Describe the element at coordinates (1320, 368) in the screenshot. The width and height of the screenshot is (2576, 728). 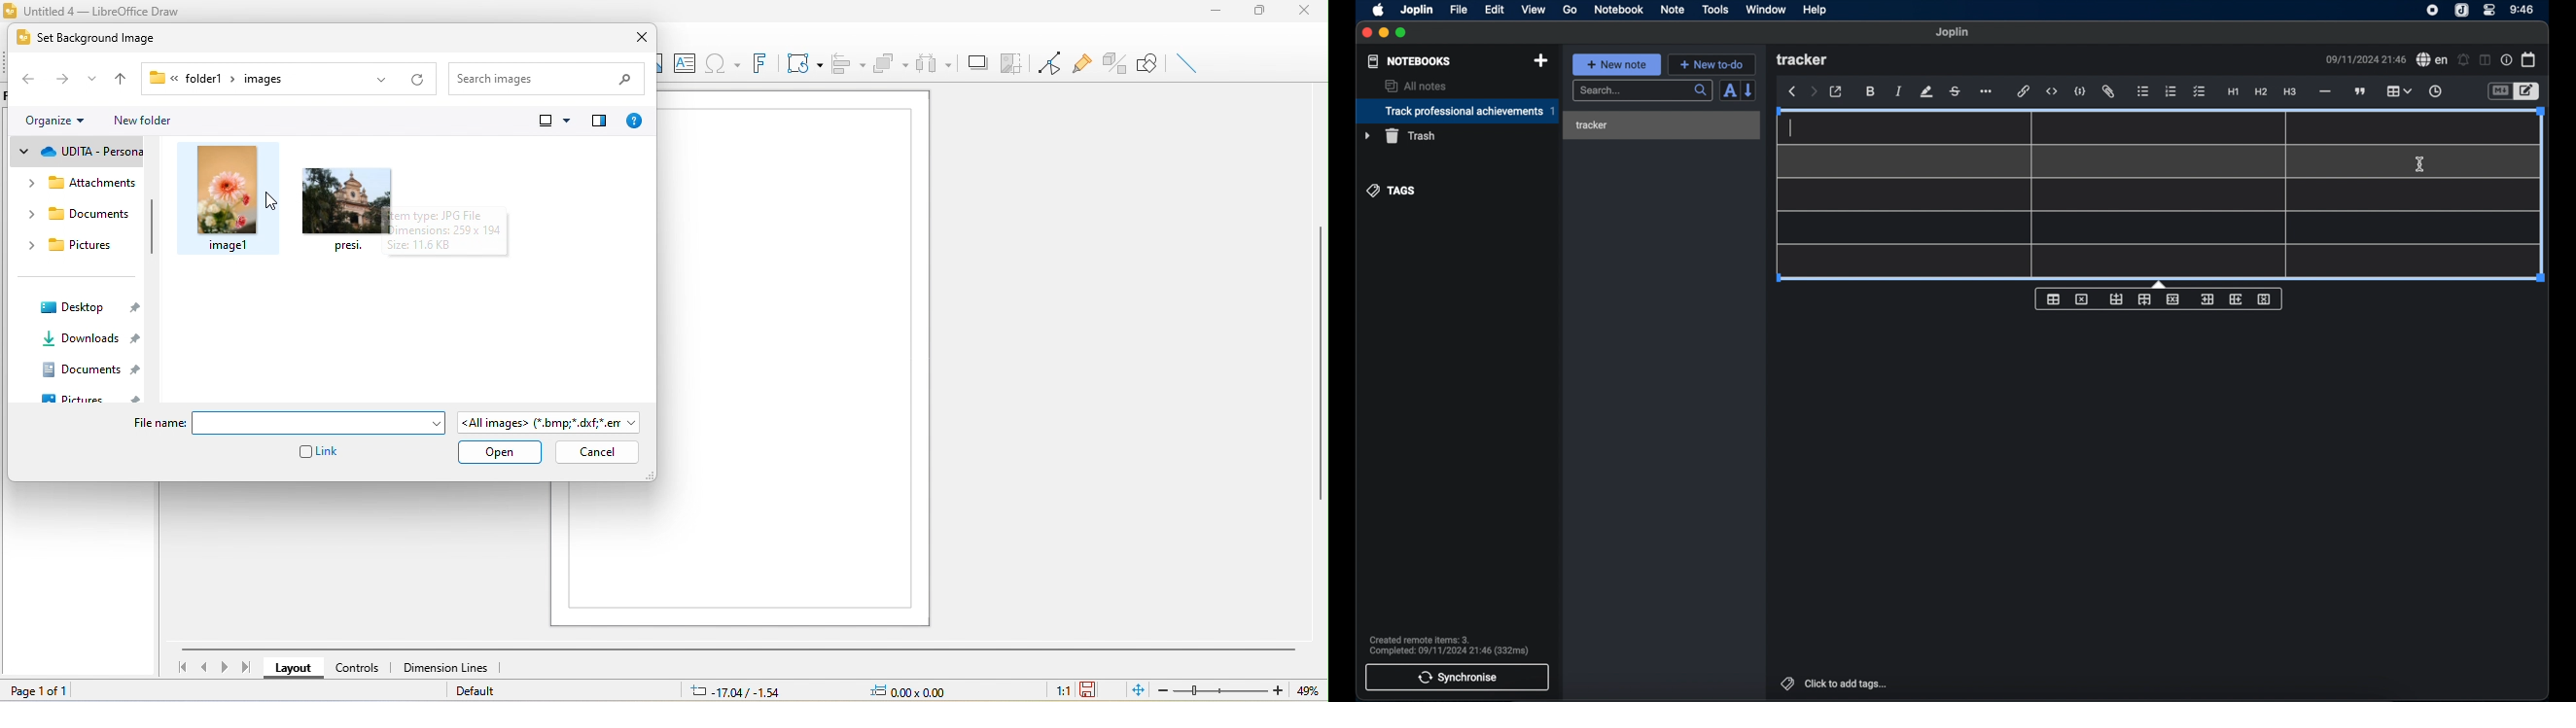
I see `vertical scroll bar` at that location.